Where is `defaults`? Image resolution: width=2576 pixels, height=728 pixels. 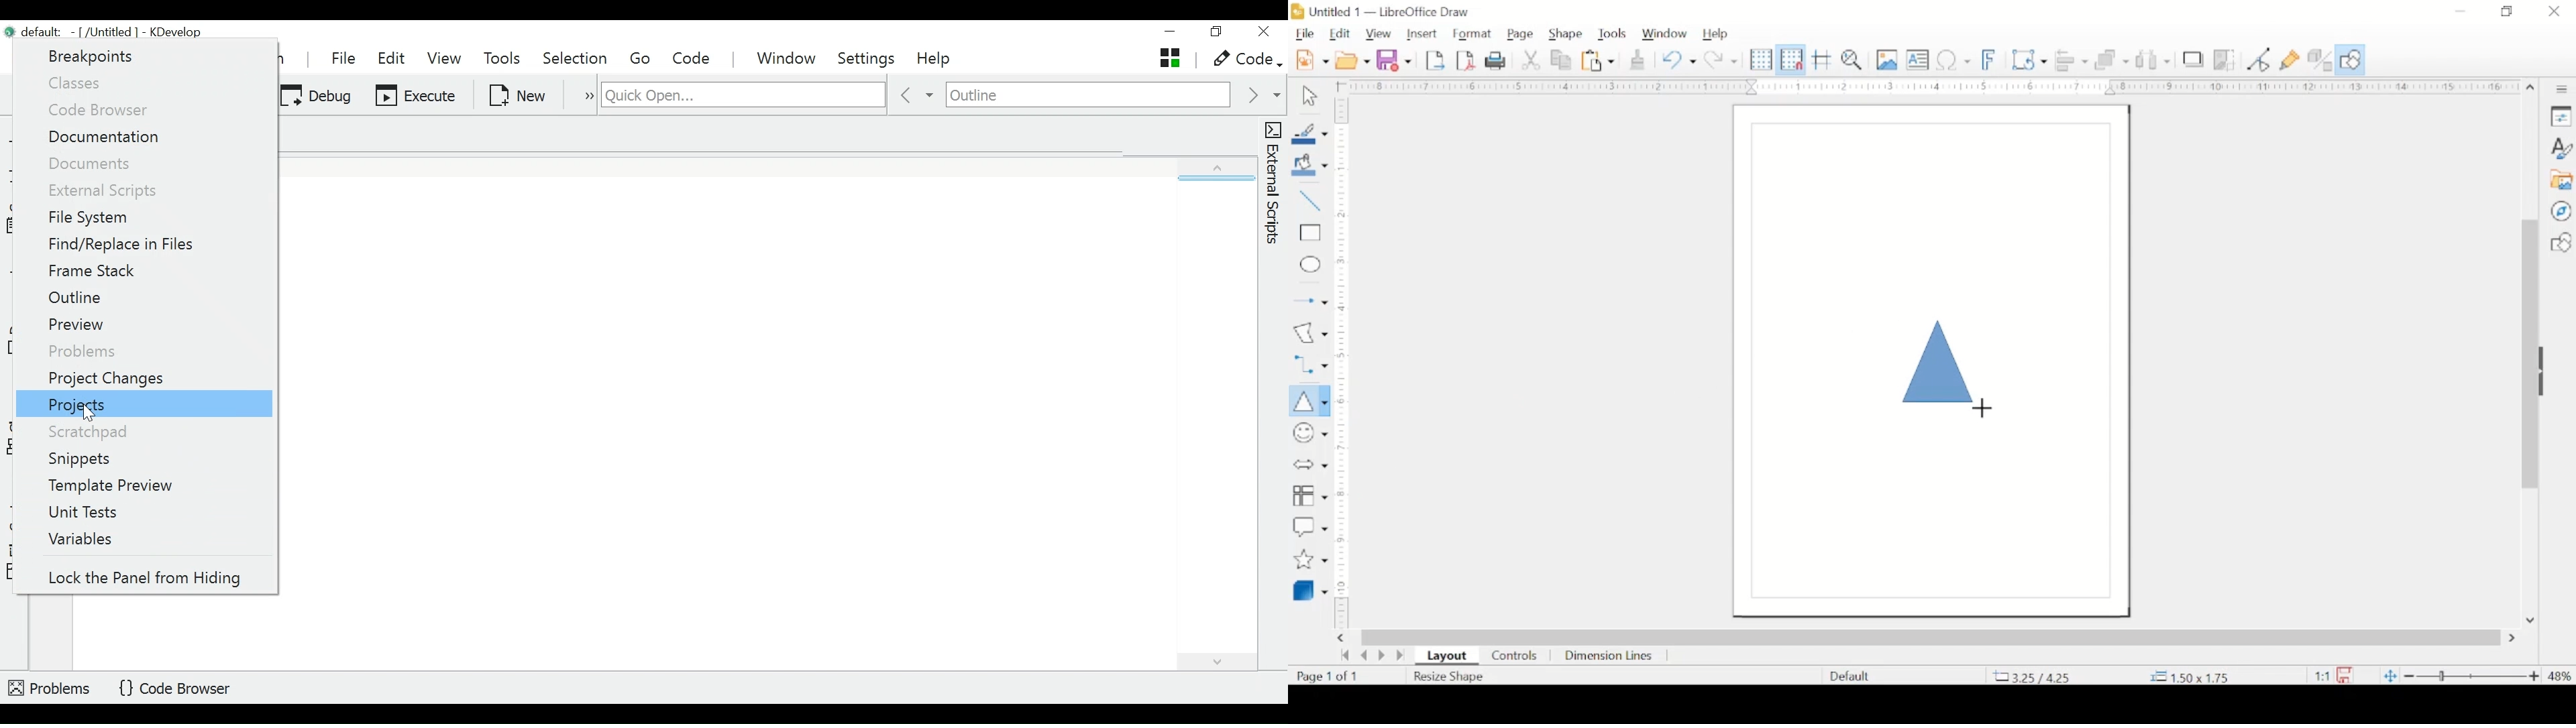
defaults is located at coordinates (1848, 674).